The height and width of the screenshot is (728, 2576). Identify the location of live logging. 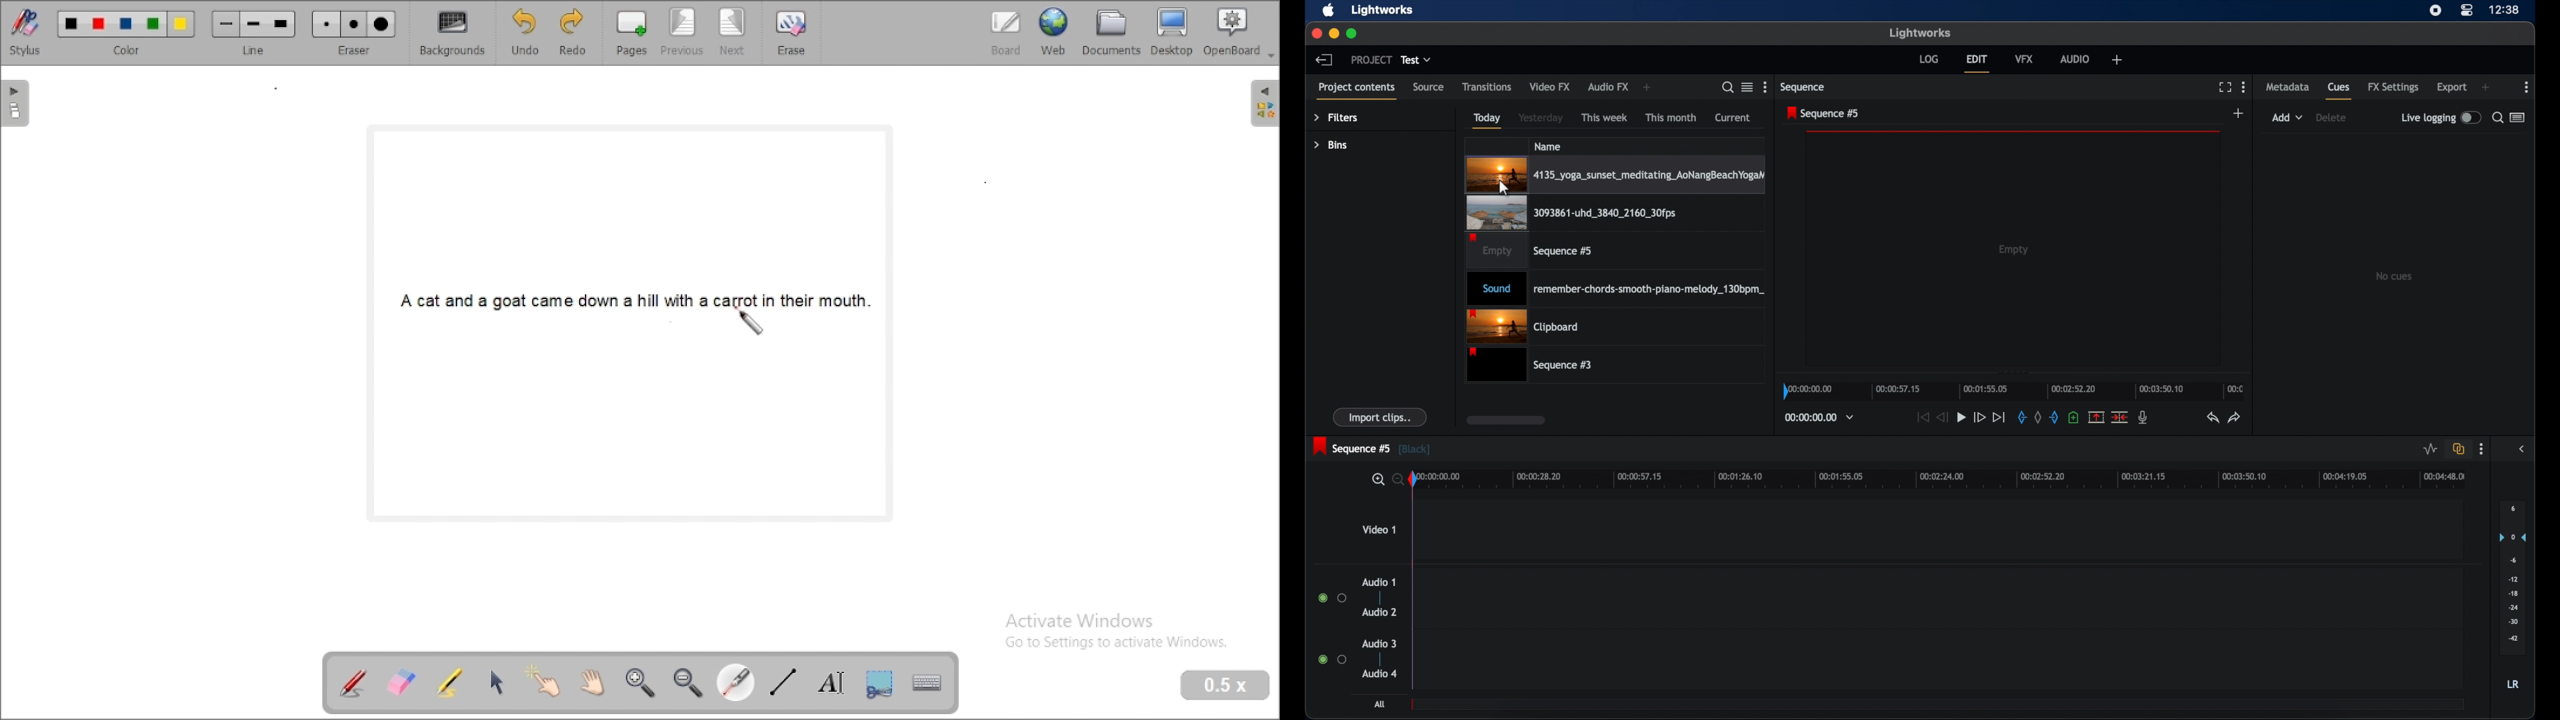
(2439, 117).